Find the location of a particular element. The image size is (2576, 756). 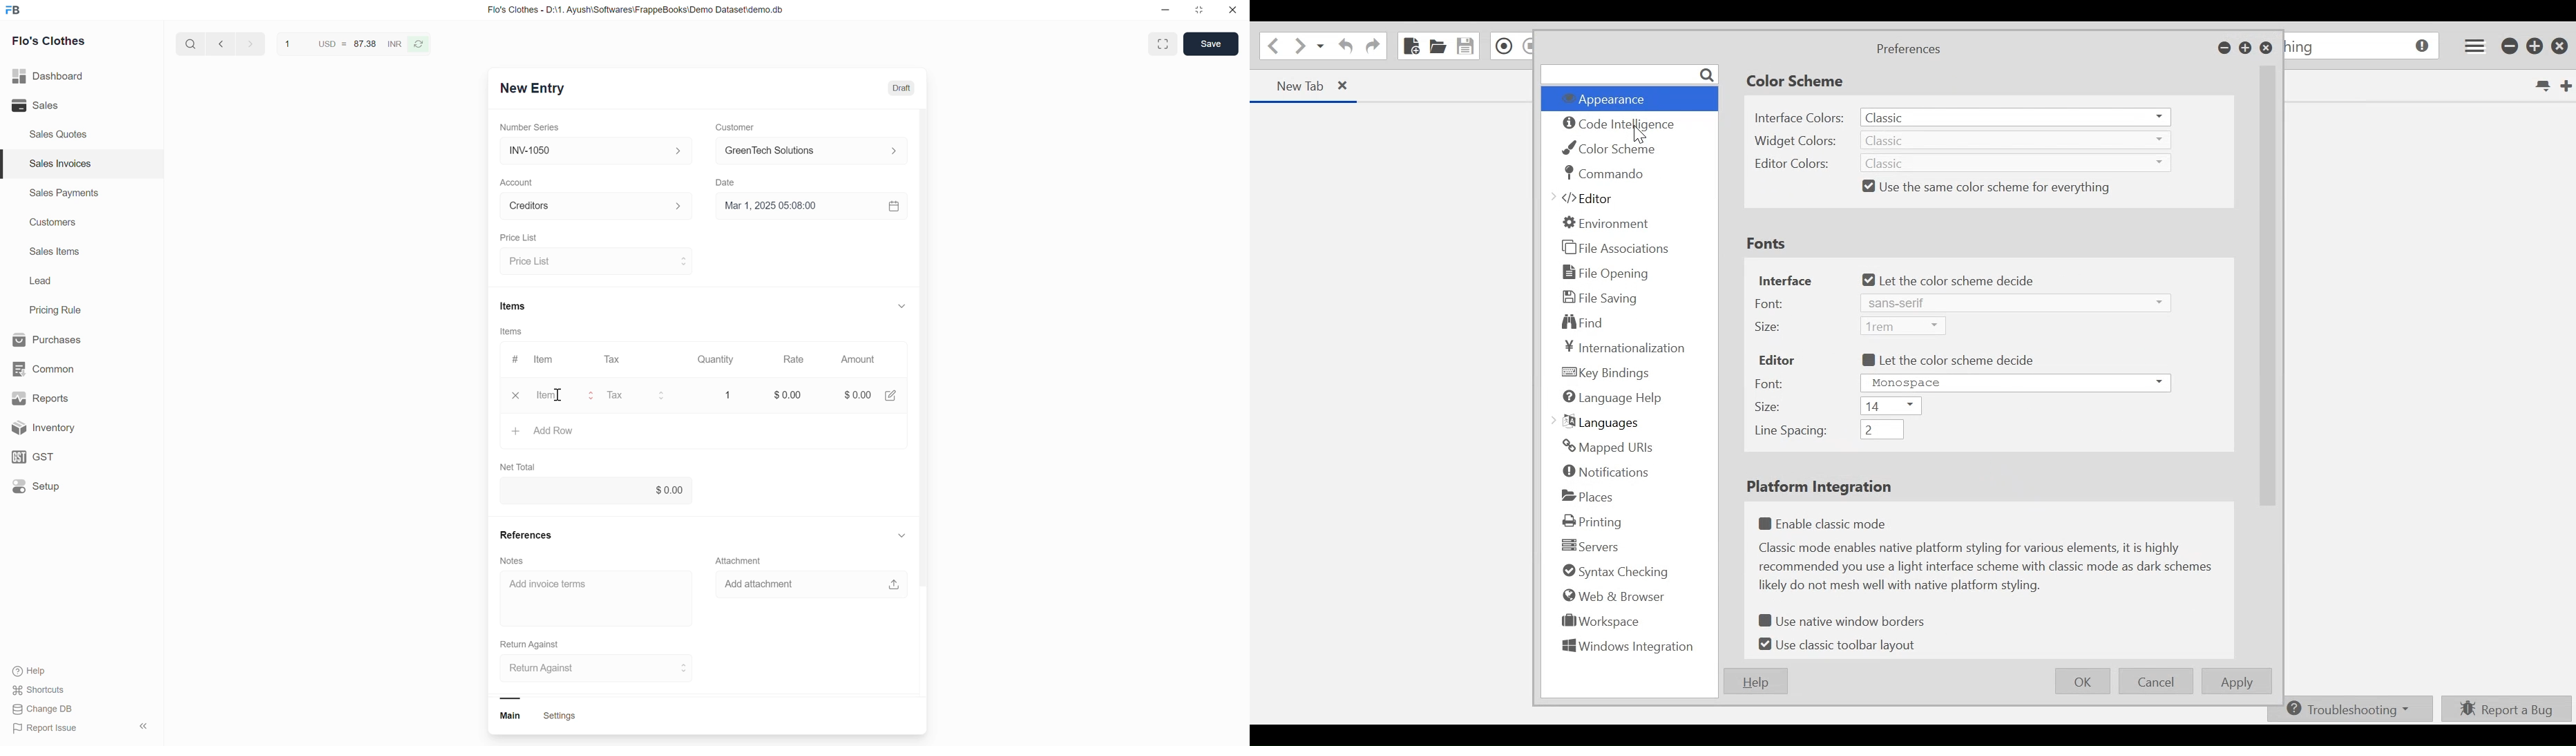

Sales Items is located at coordinates (55, 252).